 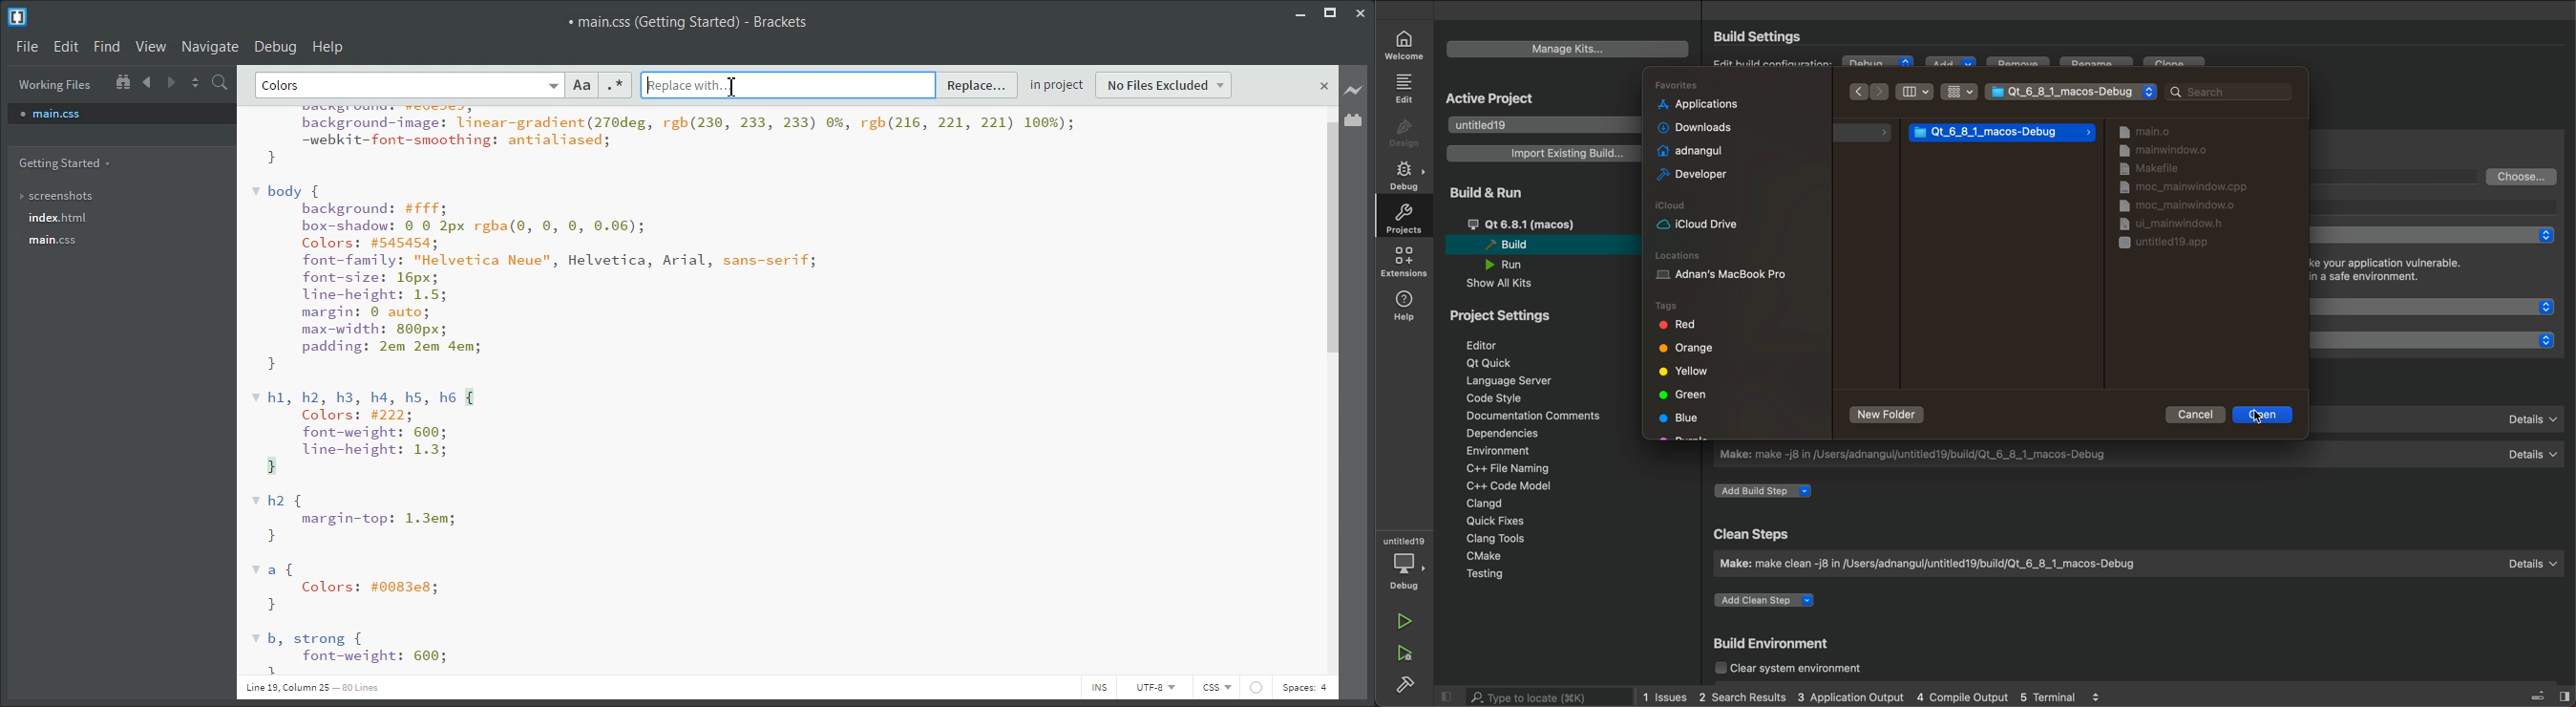 What do you see at coordinates (1776, 645) in the screenshot?
I see `build environment ` at bounding box center [1776, 645].